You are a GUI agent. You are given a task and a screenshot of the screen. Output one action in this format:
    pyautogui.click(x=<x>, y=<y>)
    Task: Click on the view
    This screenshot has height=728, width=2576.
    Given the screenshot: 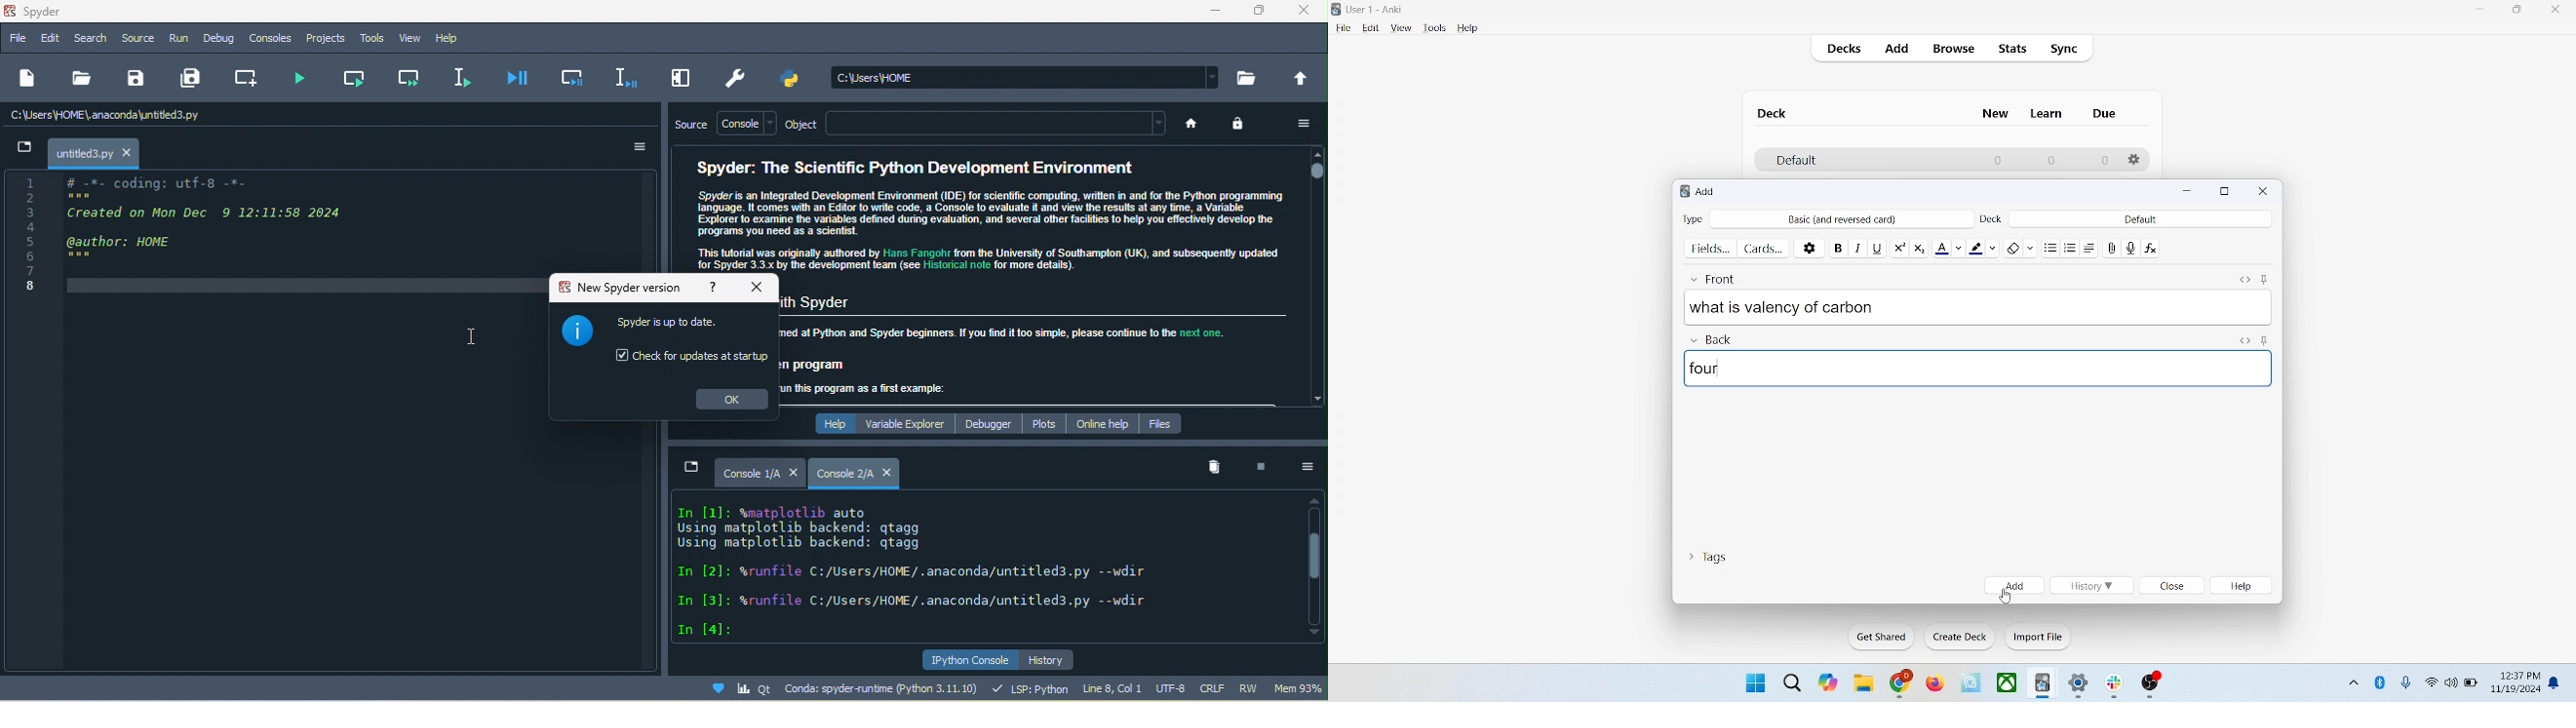 What is the action you would take?
    pyautogui.click(x=409, y=39)
    